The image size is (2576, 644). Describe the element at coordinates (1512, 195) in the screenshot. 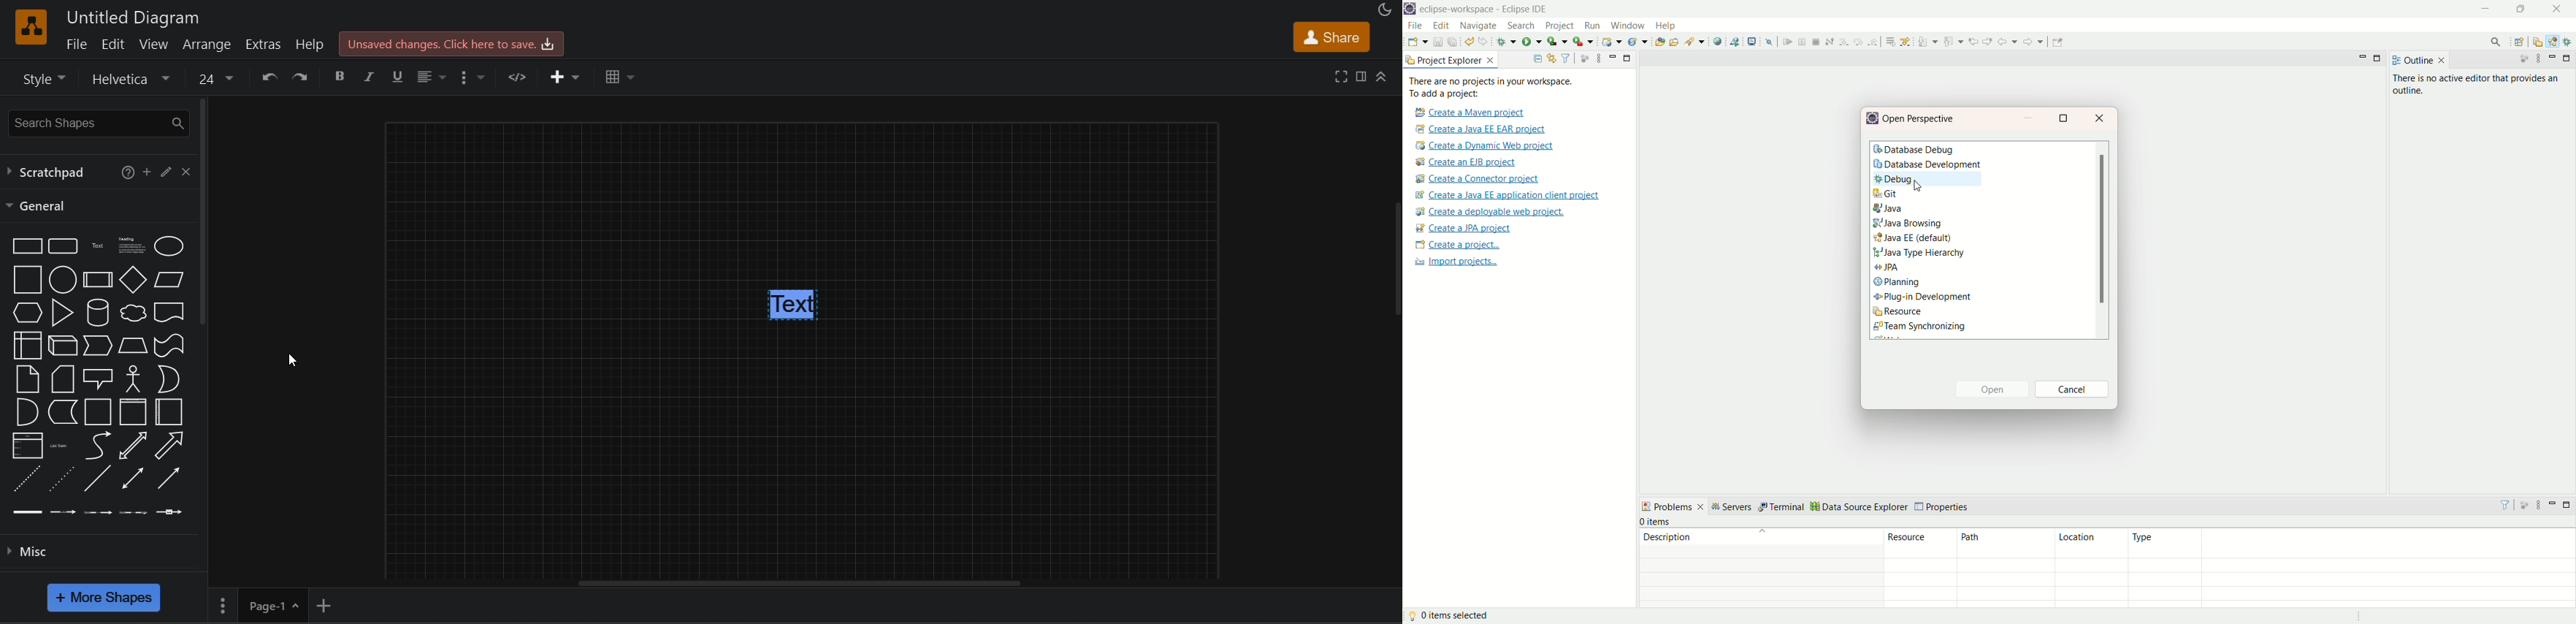

I see `create a Java EE` at that location.